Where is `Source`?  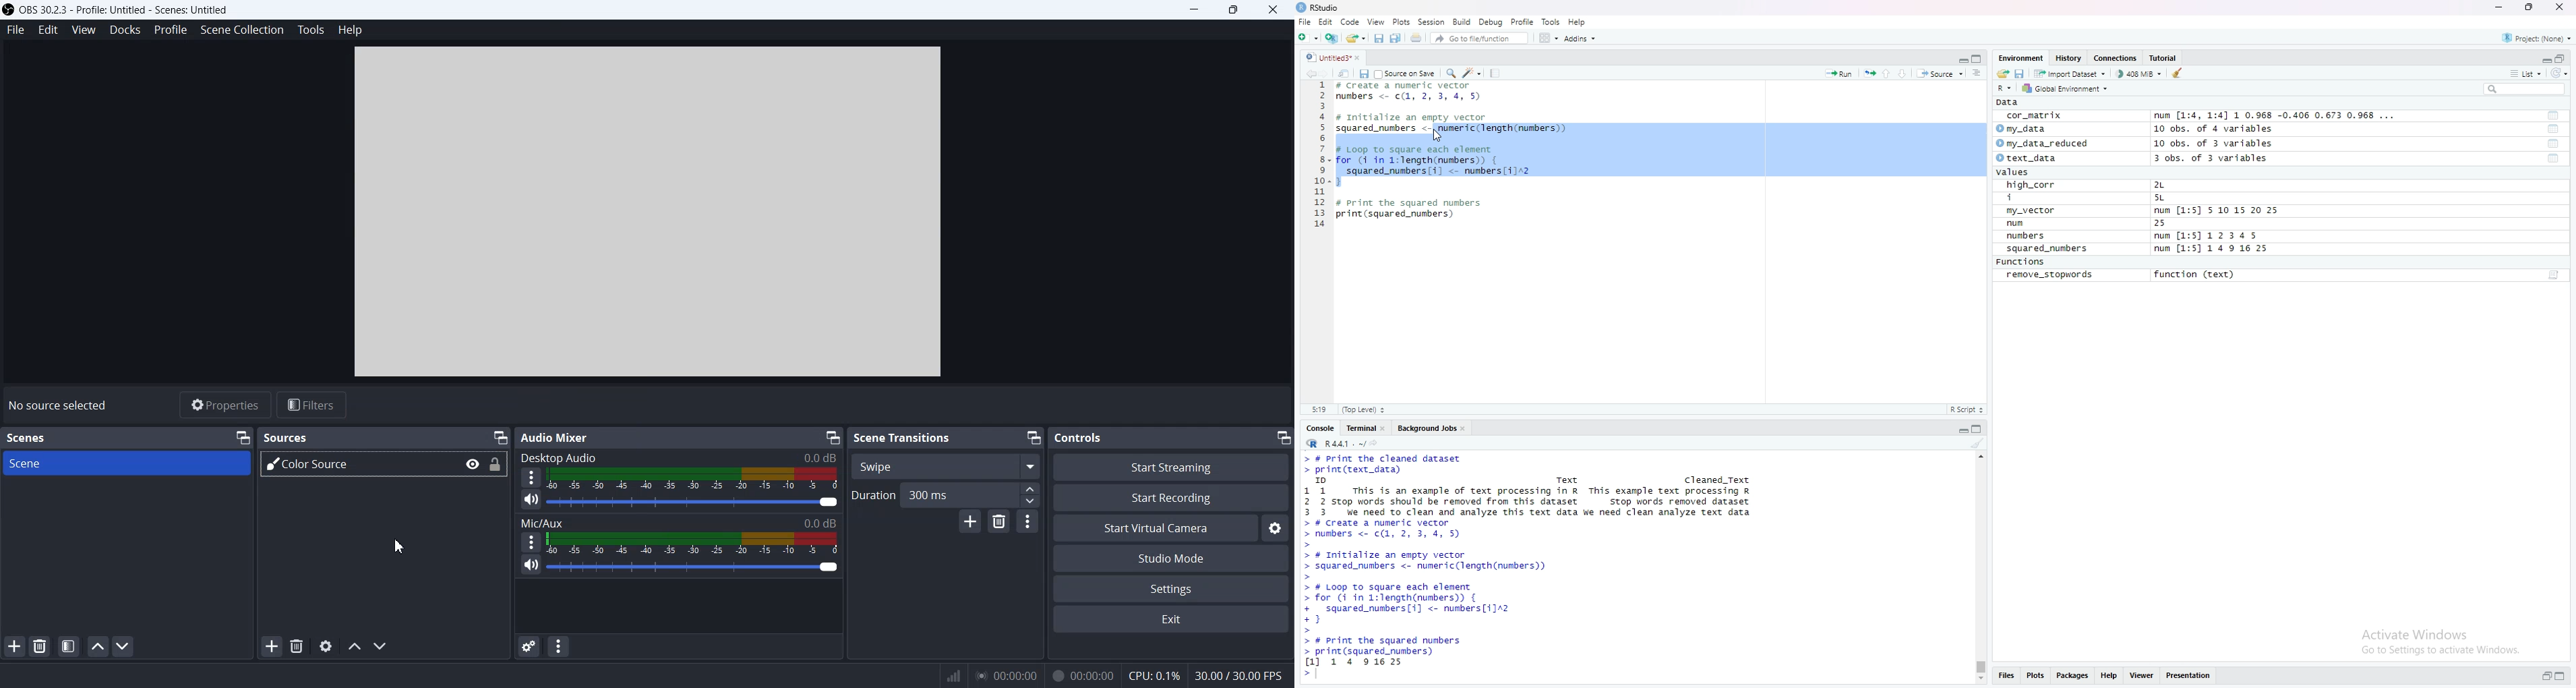
Source is located at coordinates (1940, 73).